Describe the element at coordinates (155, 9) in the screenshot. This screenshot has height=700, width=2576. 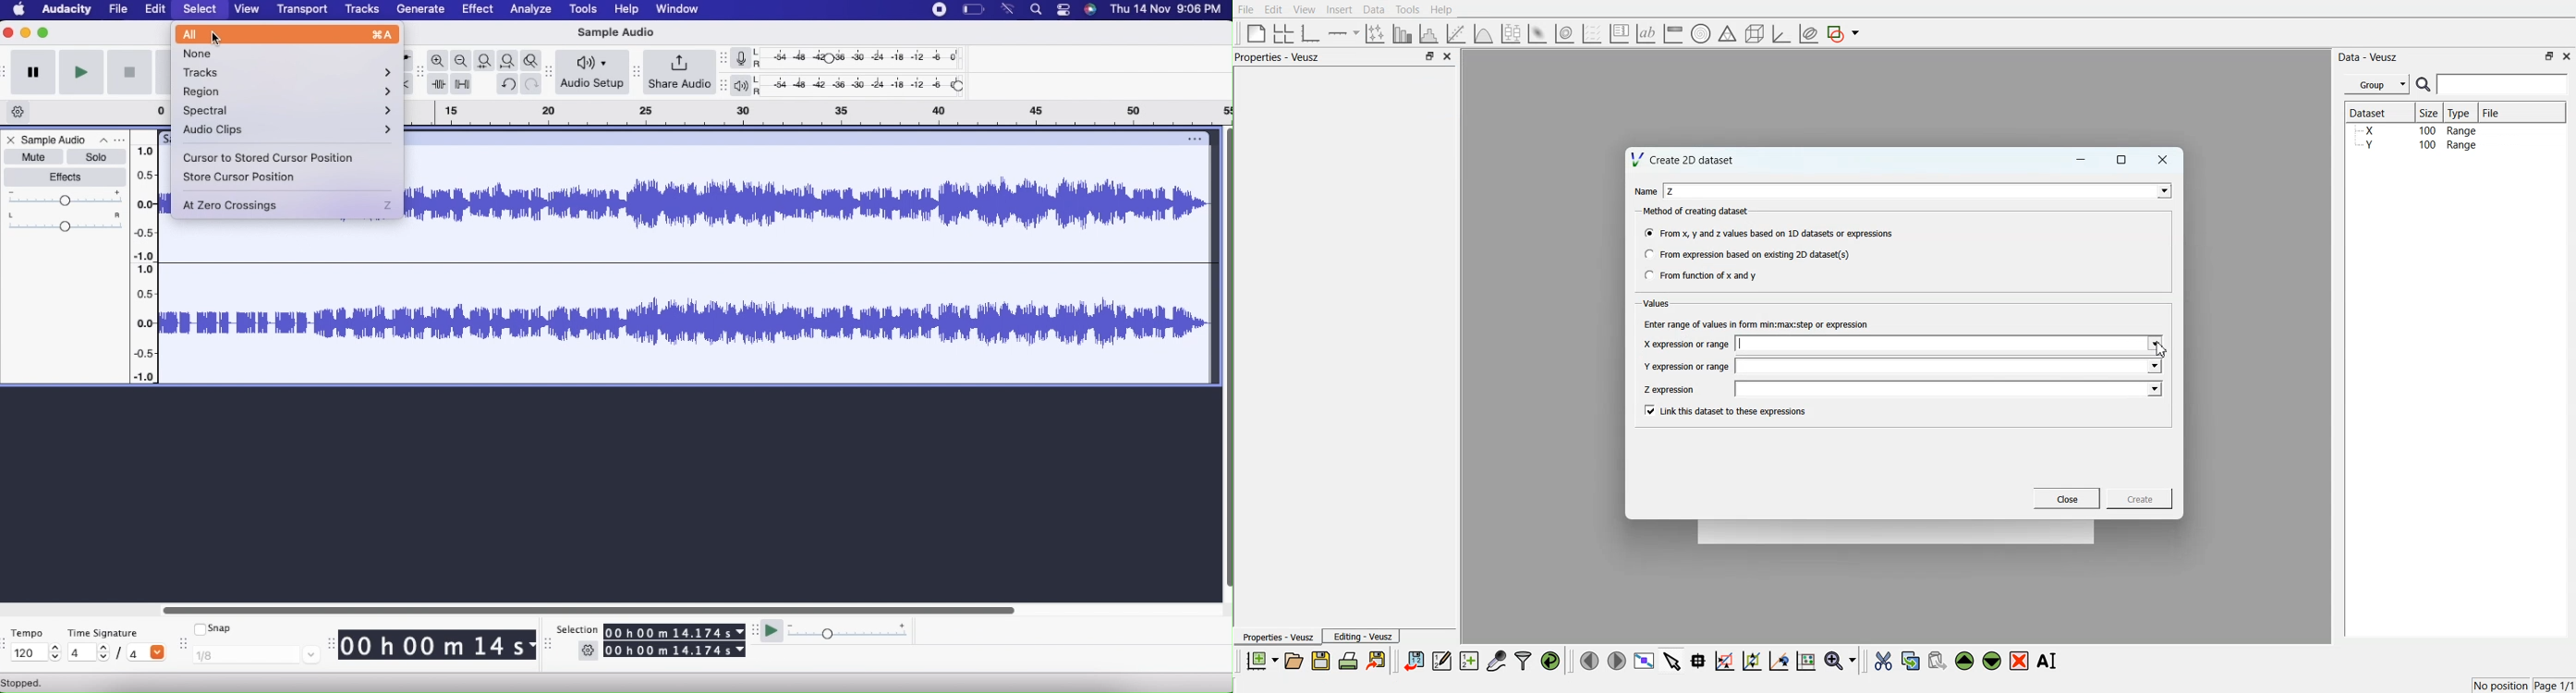
I see `Edit` at that location.